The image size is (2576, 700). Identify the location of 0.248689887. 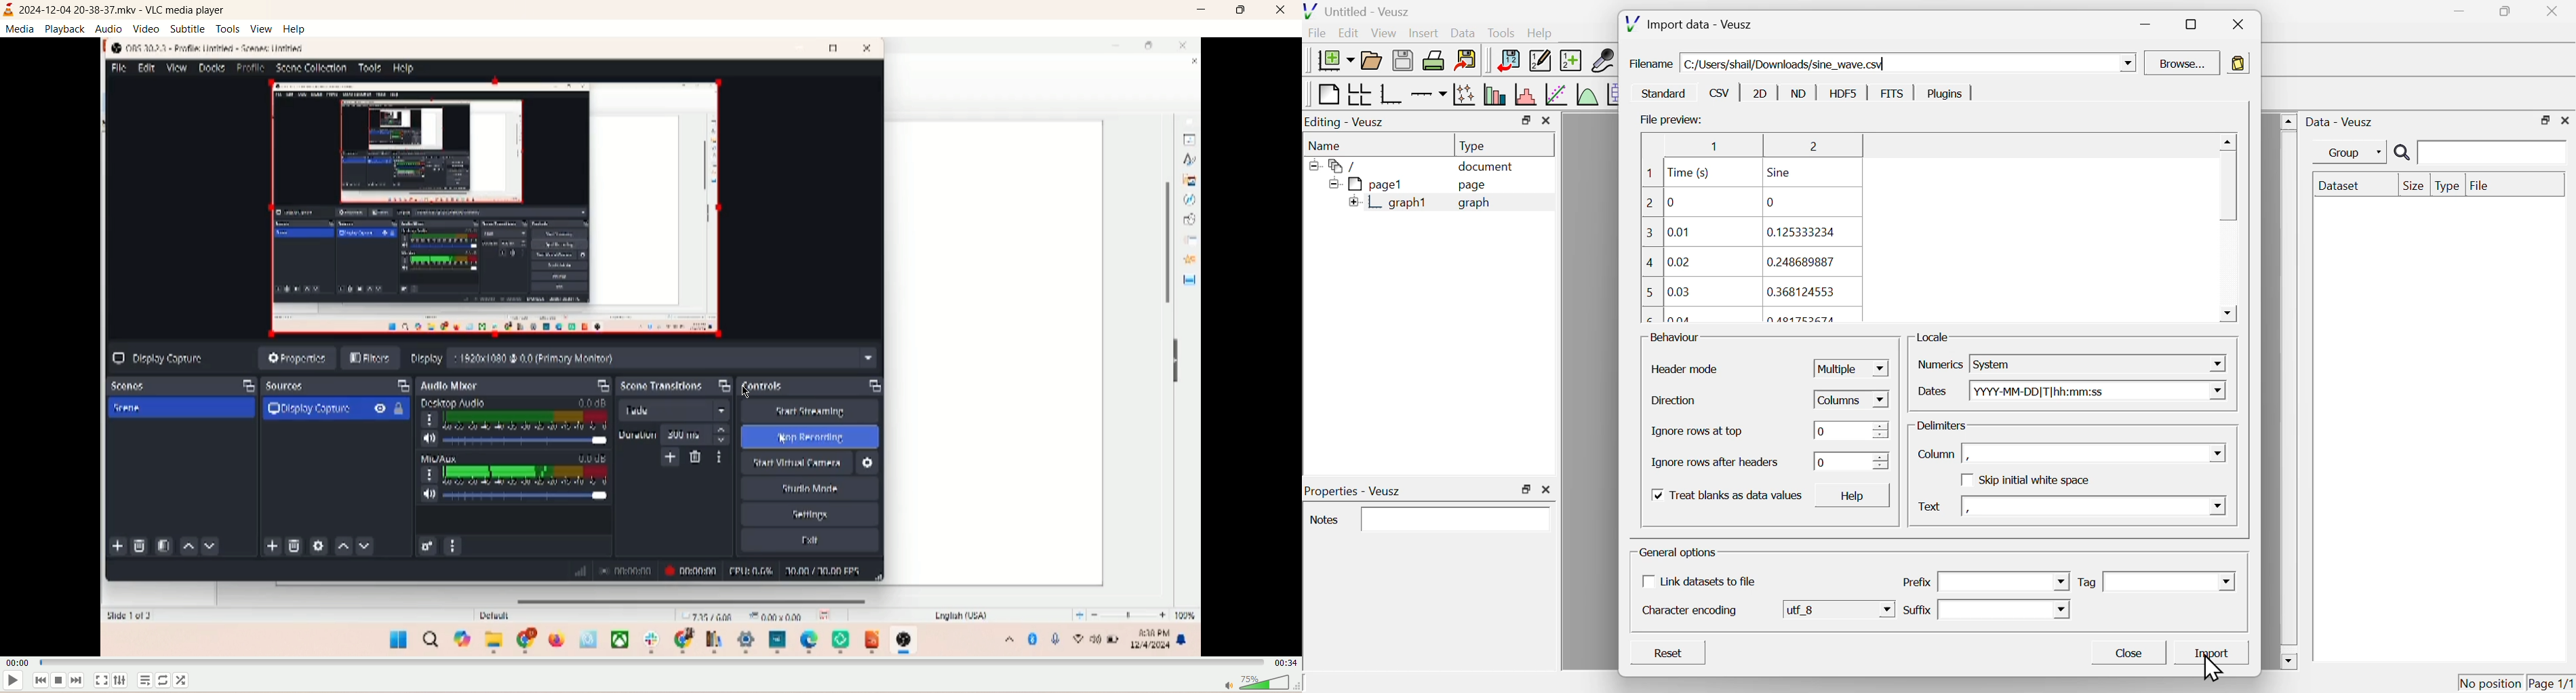
(1802, 261).